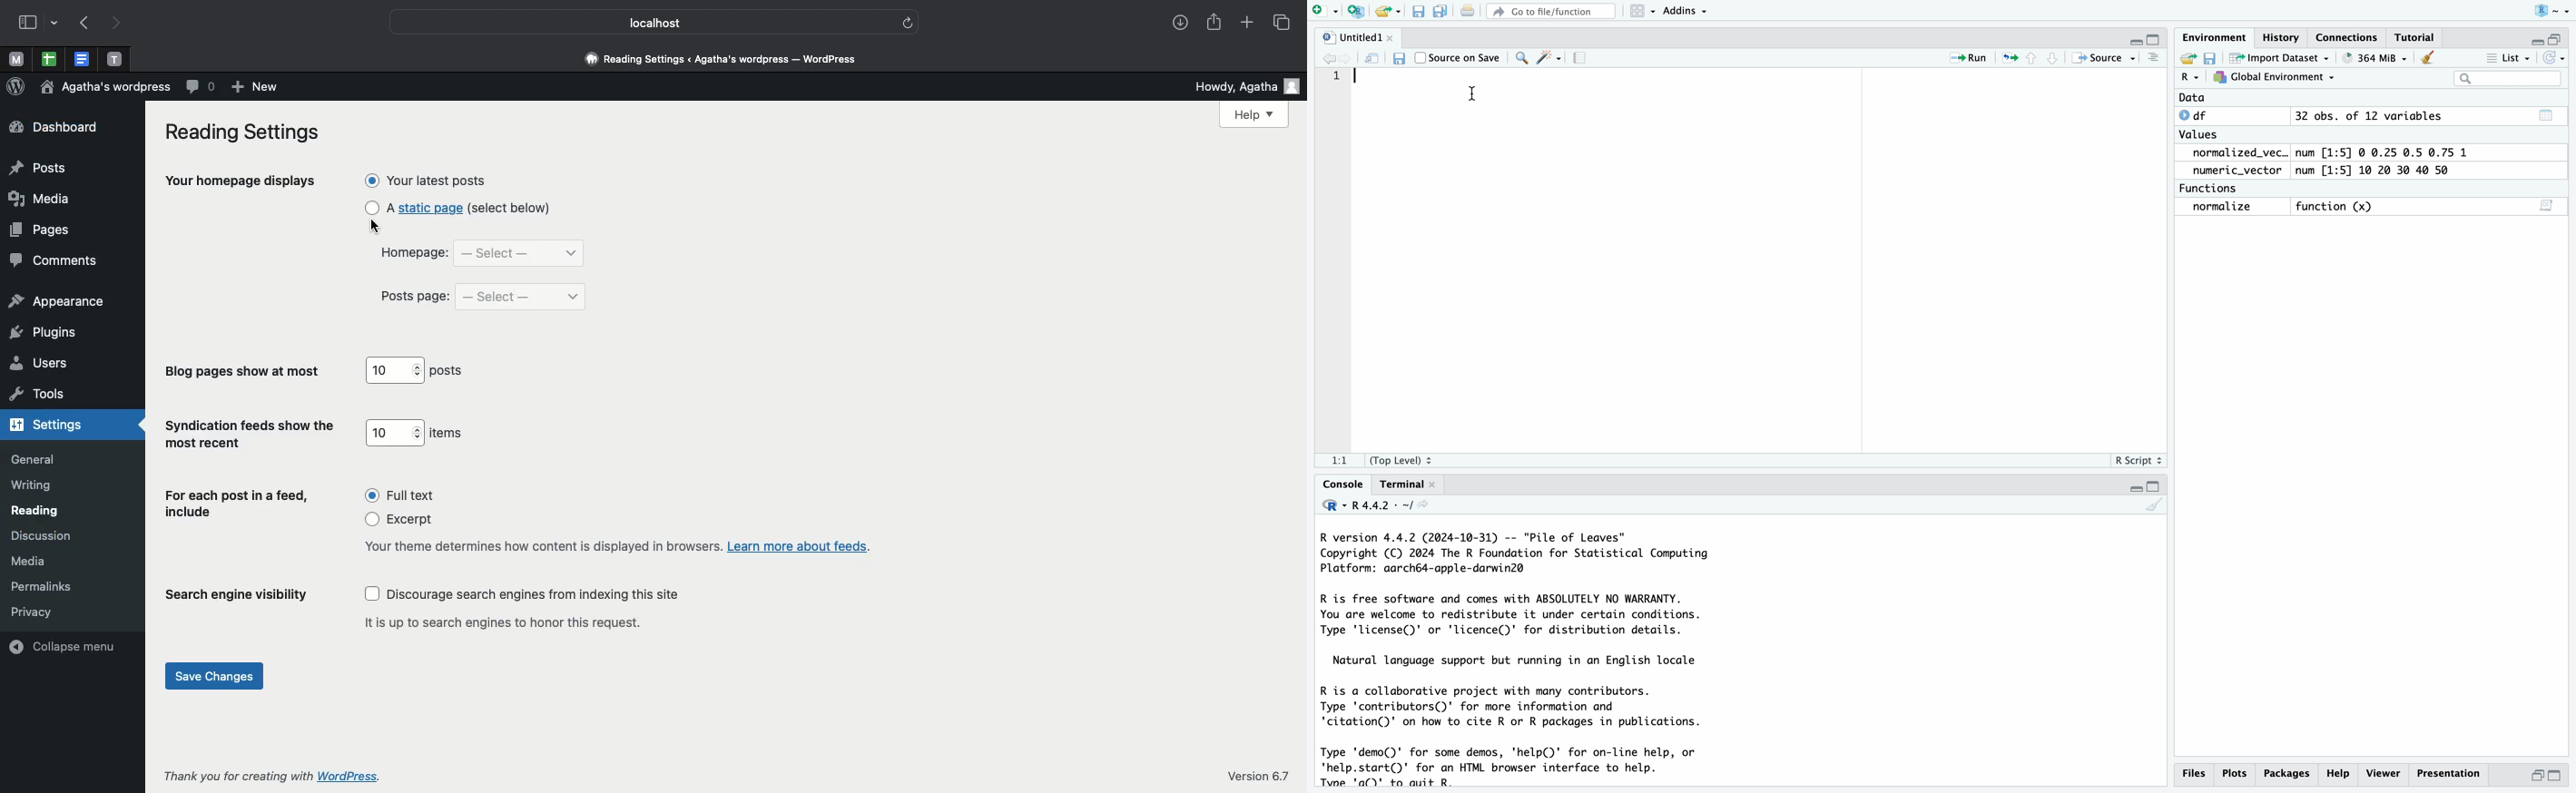 The width and height of the screenshot is (2576, 812). I want to click on Numeric_Vector, so click(2233, 171).